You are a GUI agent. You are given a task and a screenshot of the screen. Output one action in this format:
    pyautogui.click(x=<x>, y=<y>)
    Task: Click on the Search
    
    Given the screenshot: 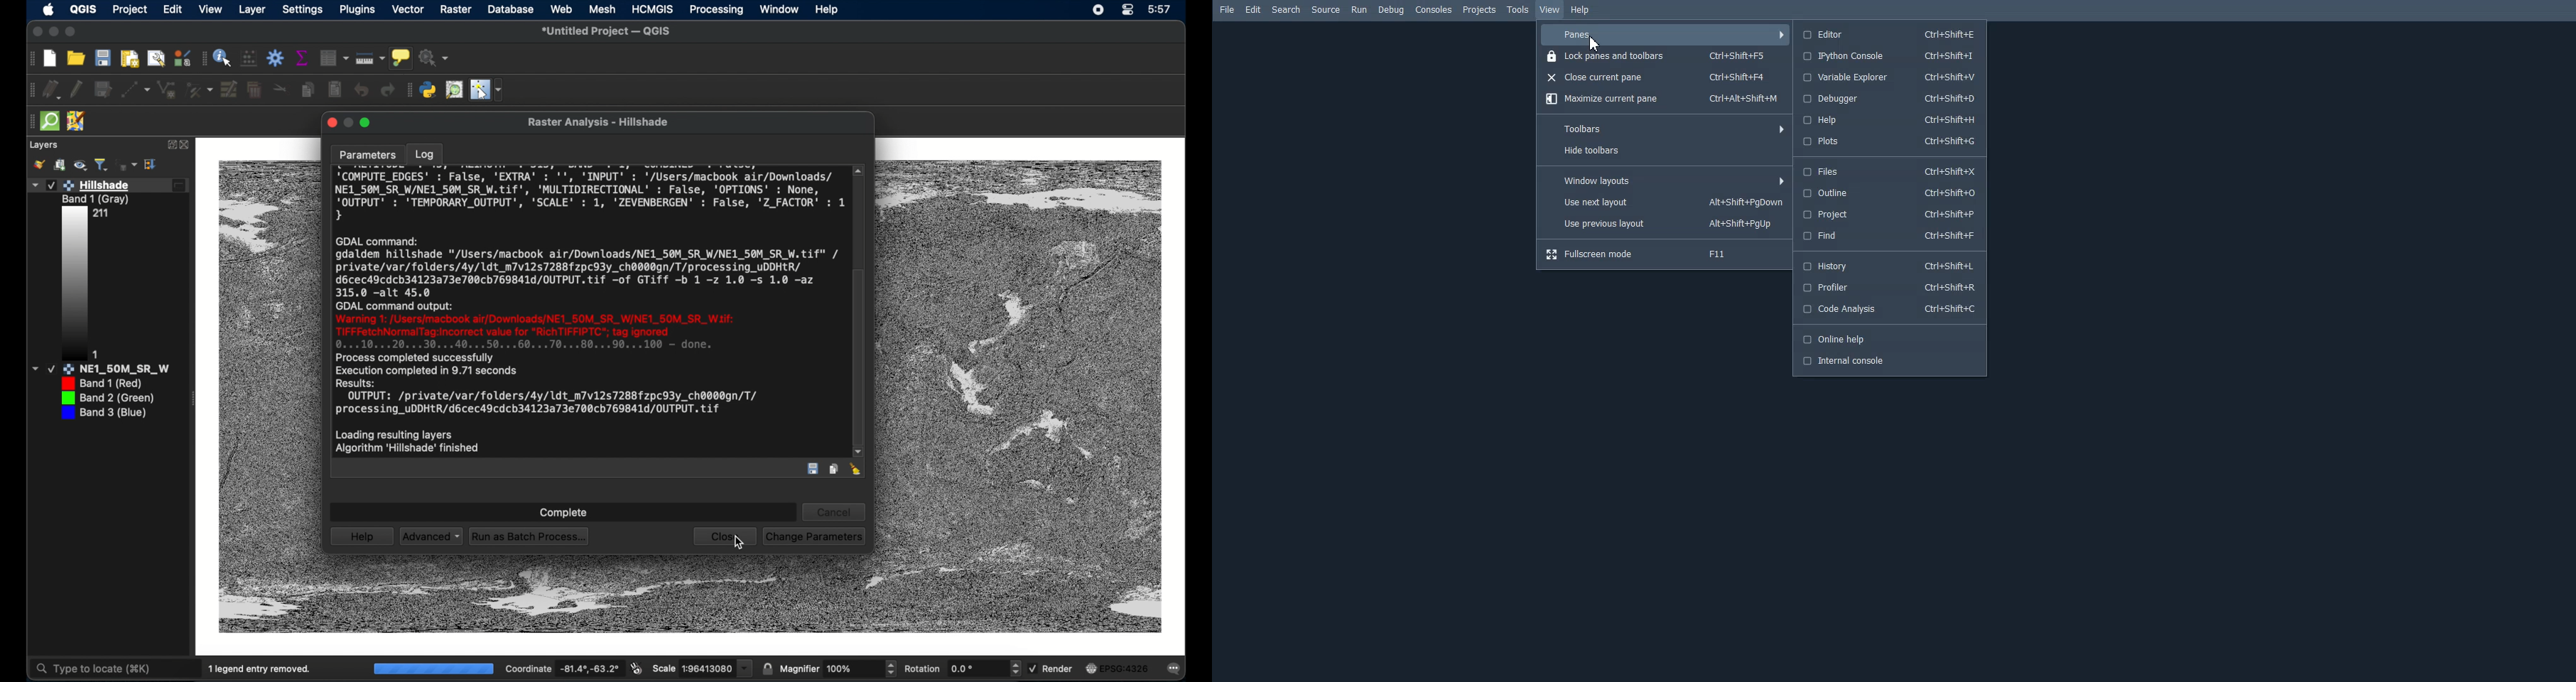 What is the action you would take?
    pyautogui.click(x=1287, y=9)
    